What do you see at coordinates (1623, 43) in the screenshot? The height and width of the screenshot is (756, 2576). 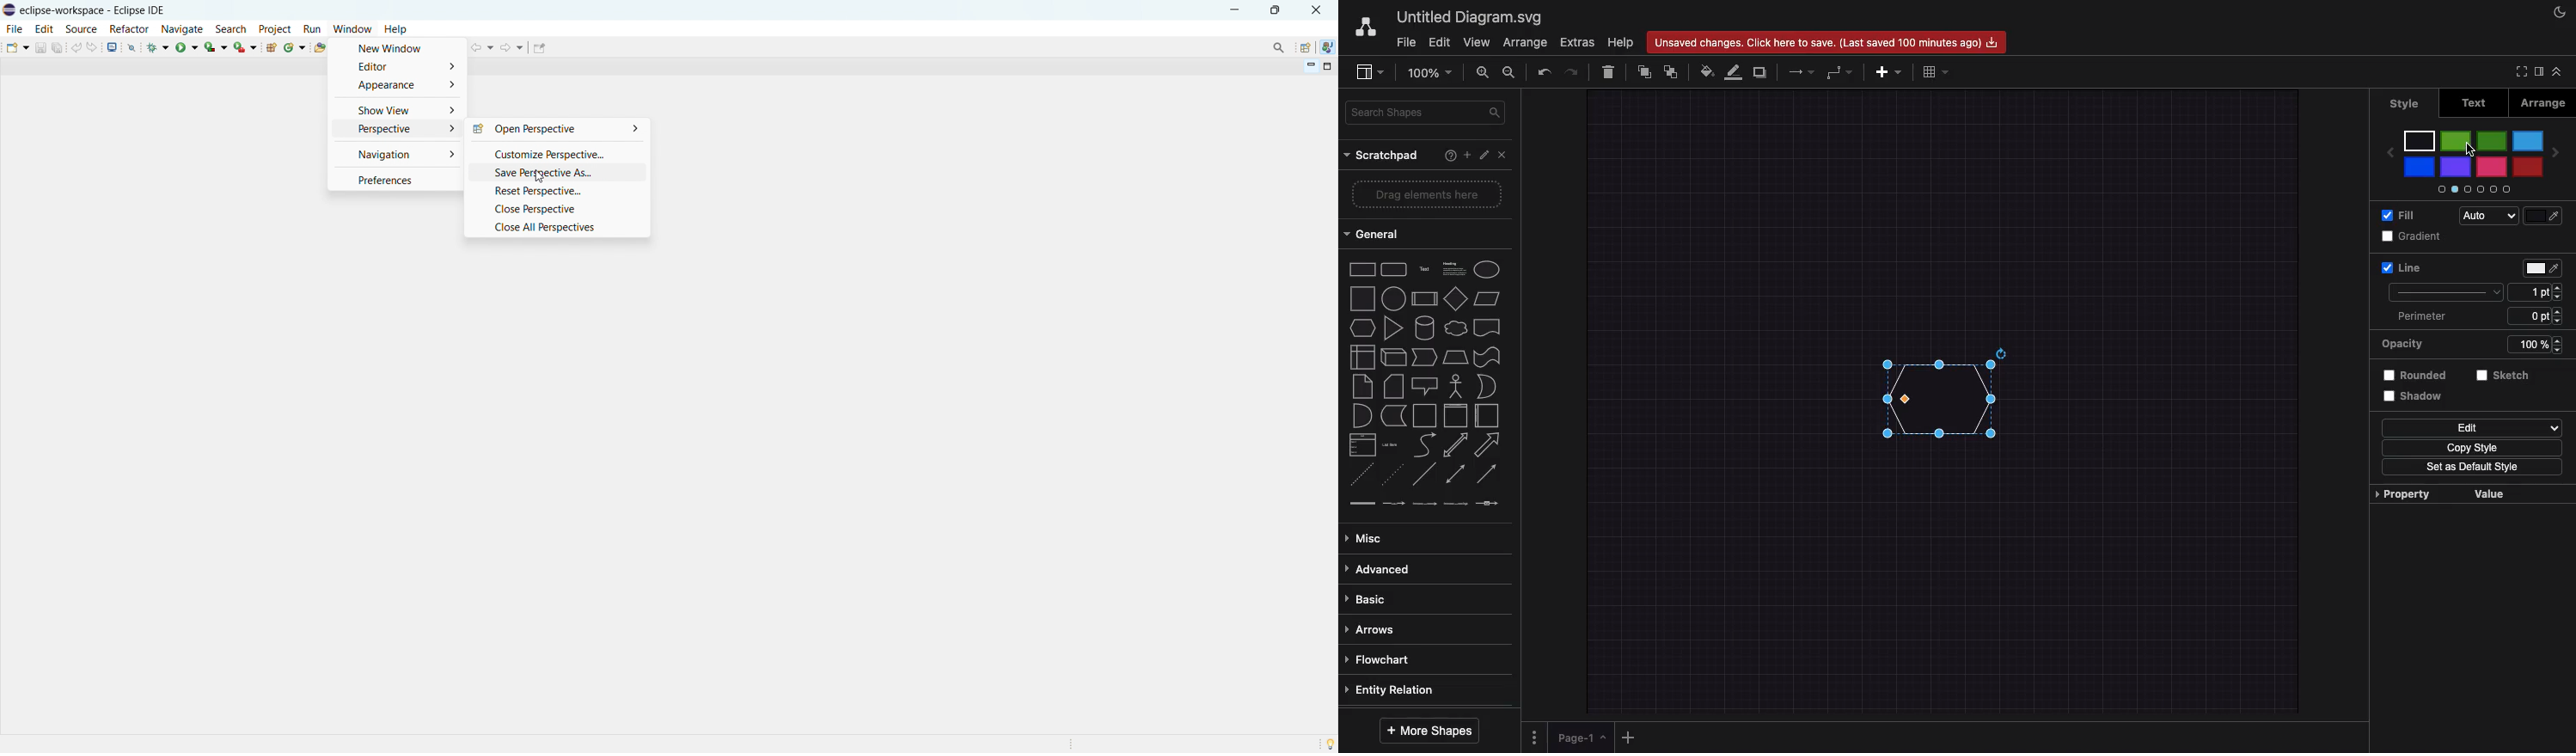 I see `Help` at bounding box center [1623, 43].